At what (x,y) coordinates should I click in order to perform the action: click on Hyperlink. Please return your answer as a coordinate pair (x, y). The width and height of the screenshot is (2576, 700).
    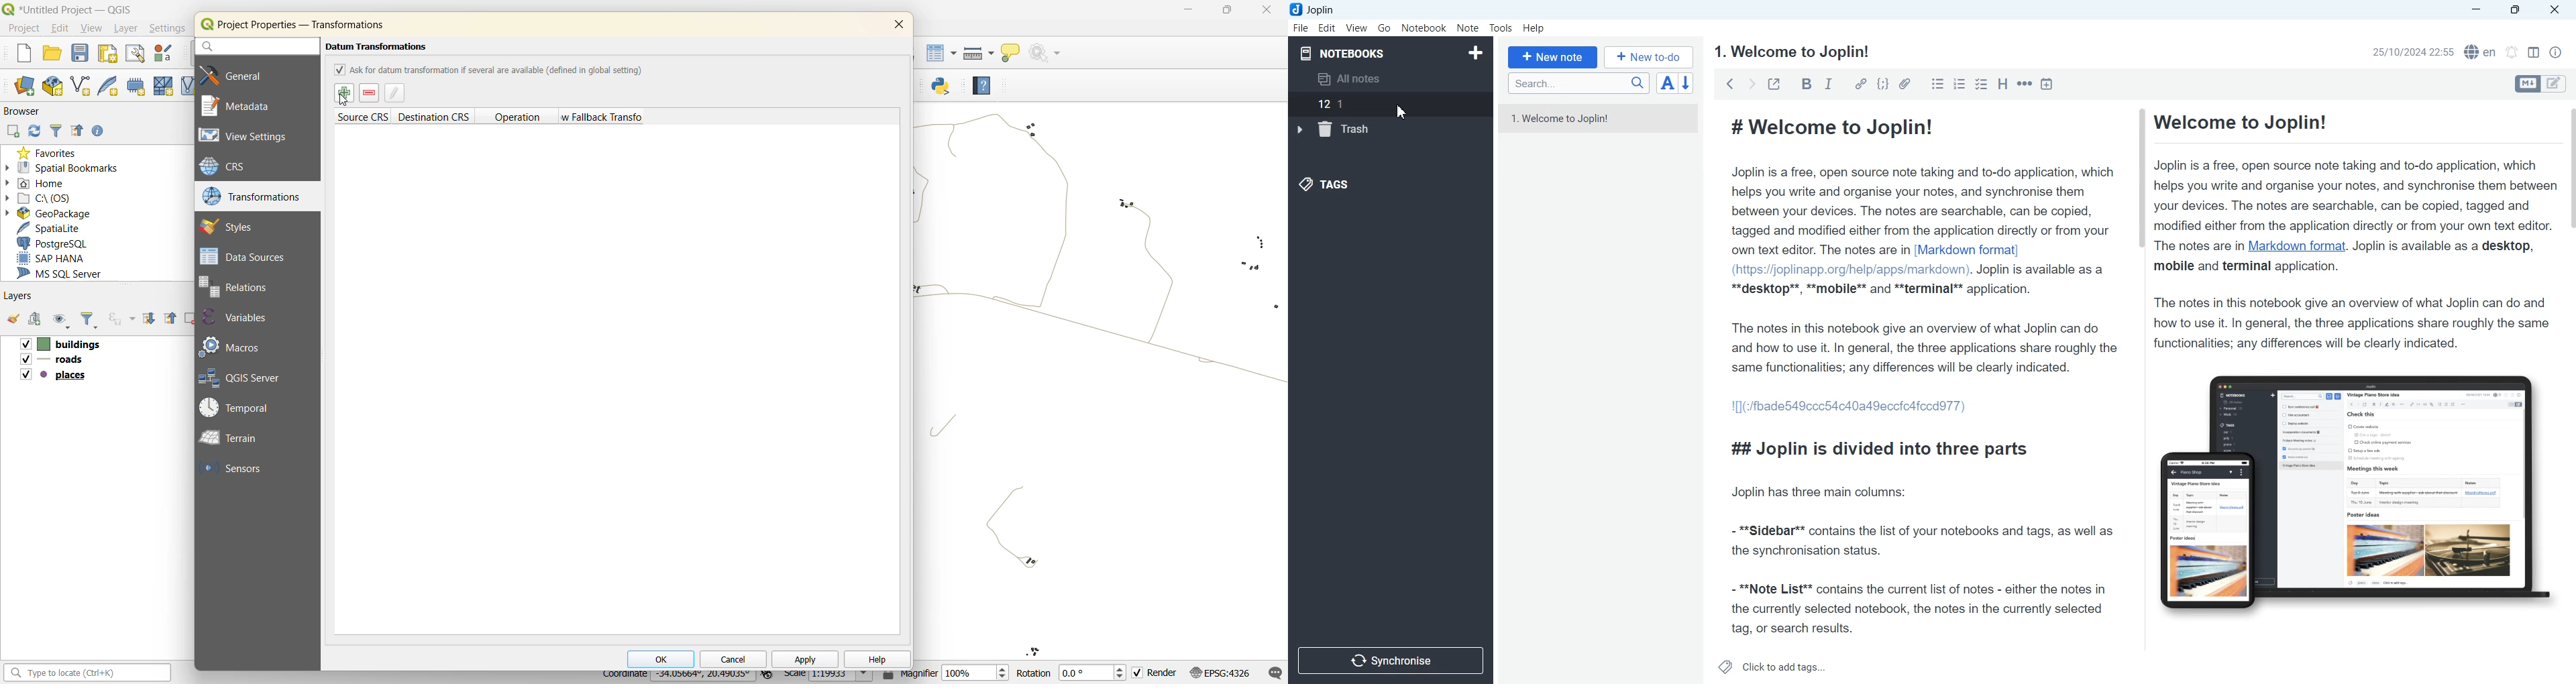
    Looking at the image, I should click on (1858, 82).